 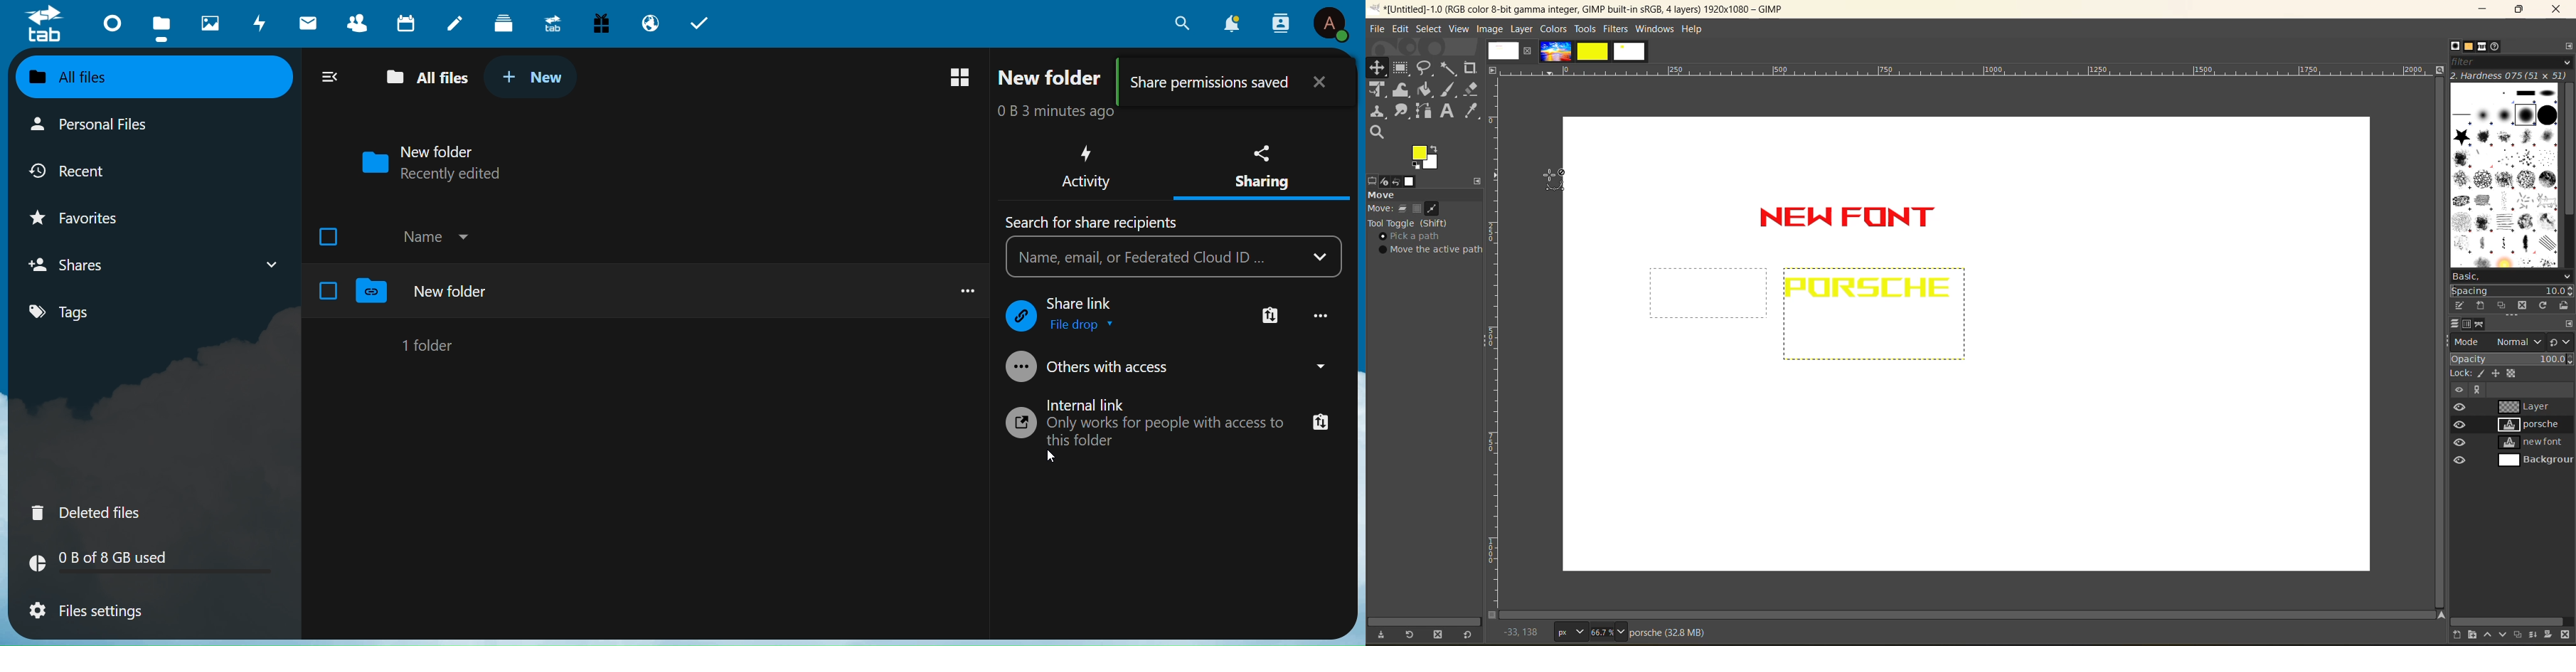 What do you see at coordinates (373, 292) in the screenshot?
I see `Folder Logo` at bounding box center [373, 292].